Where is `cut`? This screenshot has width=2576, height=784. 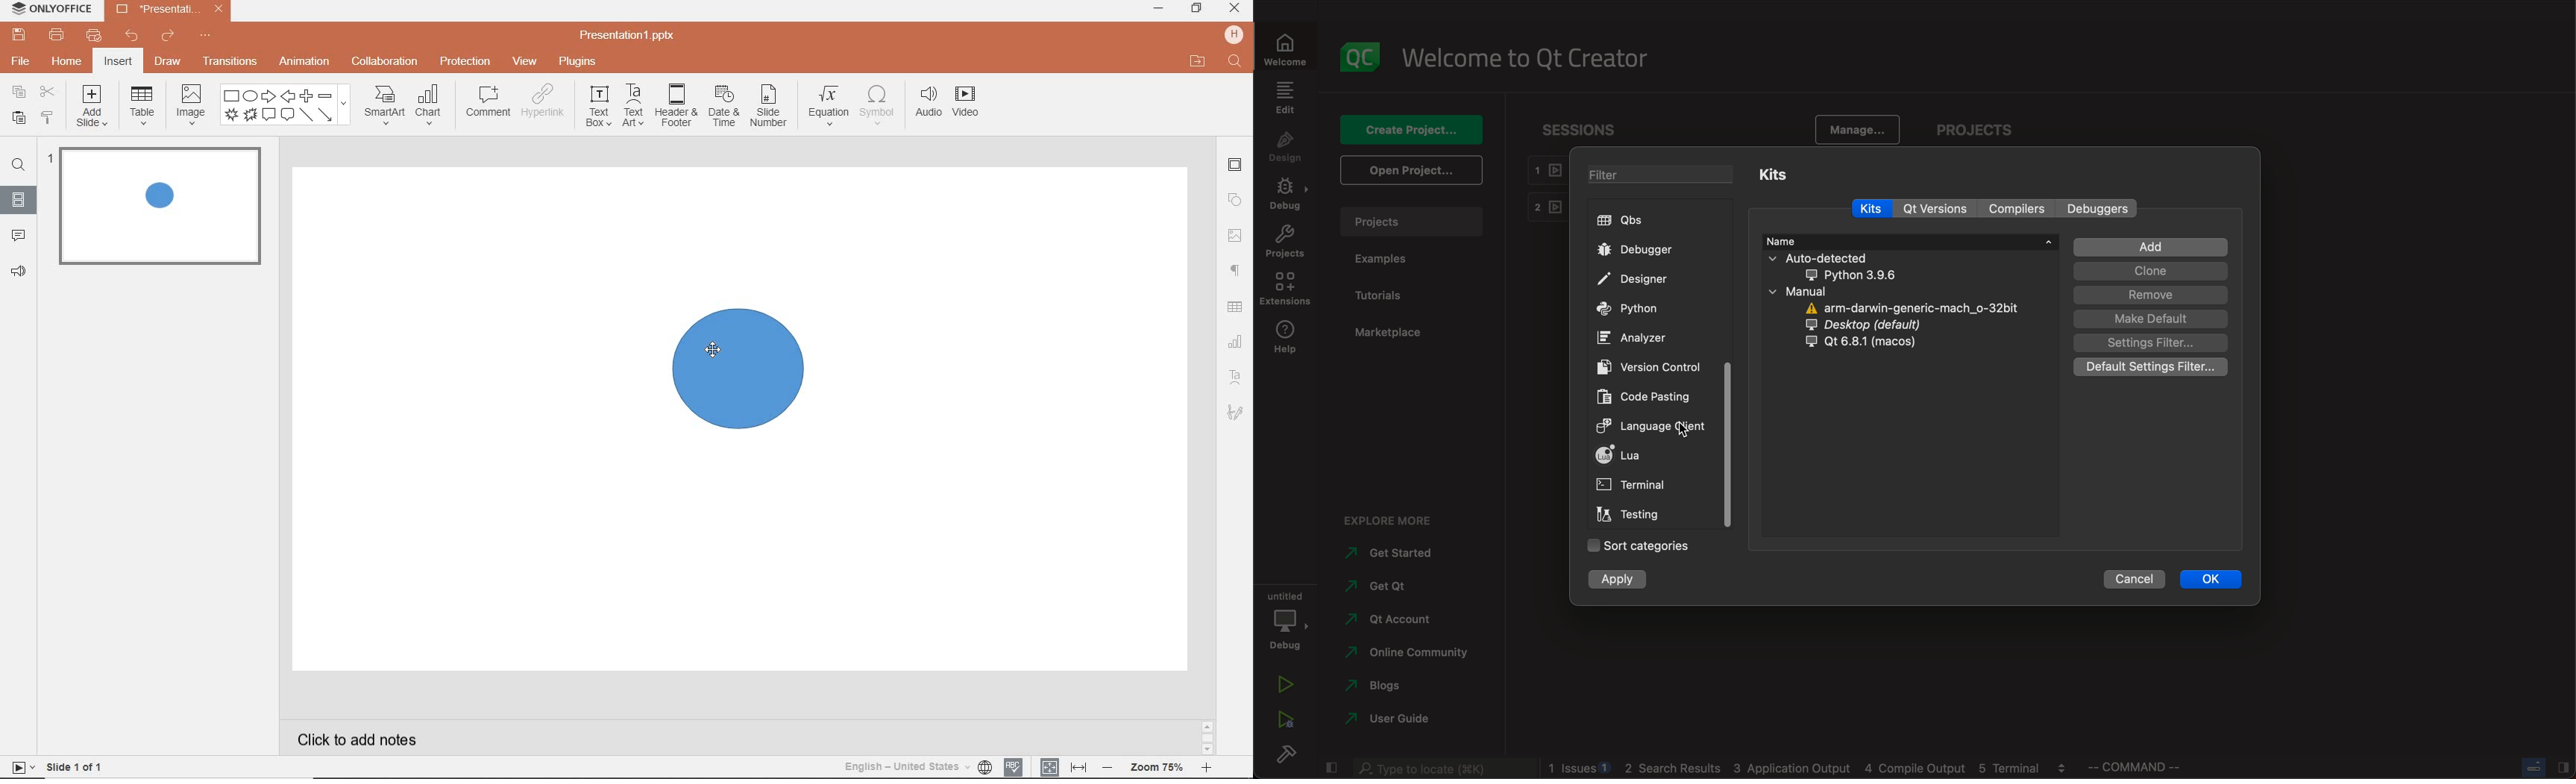
cut is located at coordinates (46, 92).